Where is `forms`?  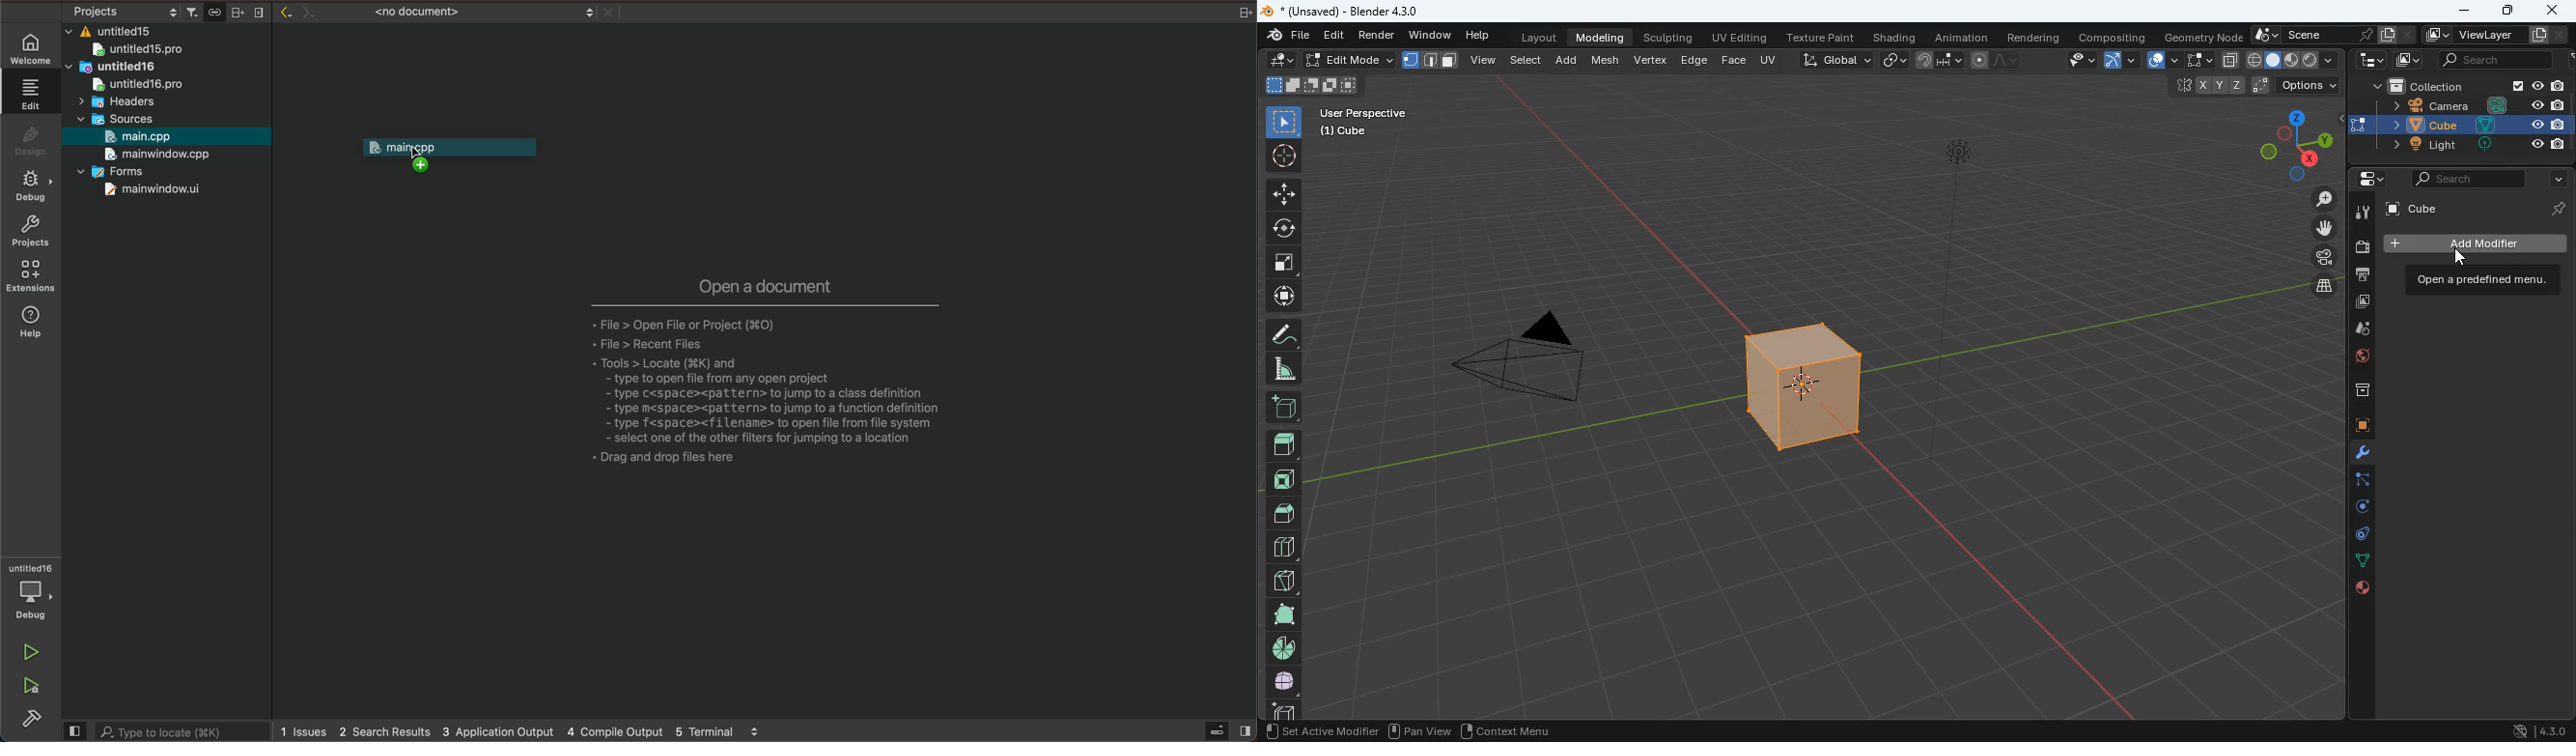 forms is located at coordinates (127, 173).